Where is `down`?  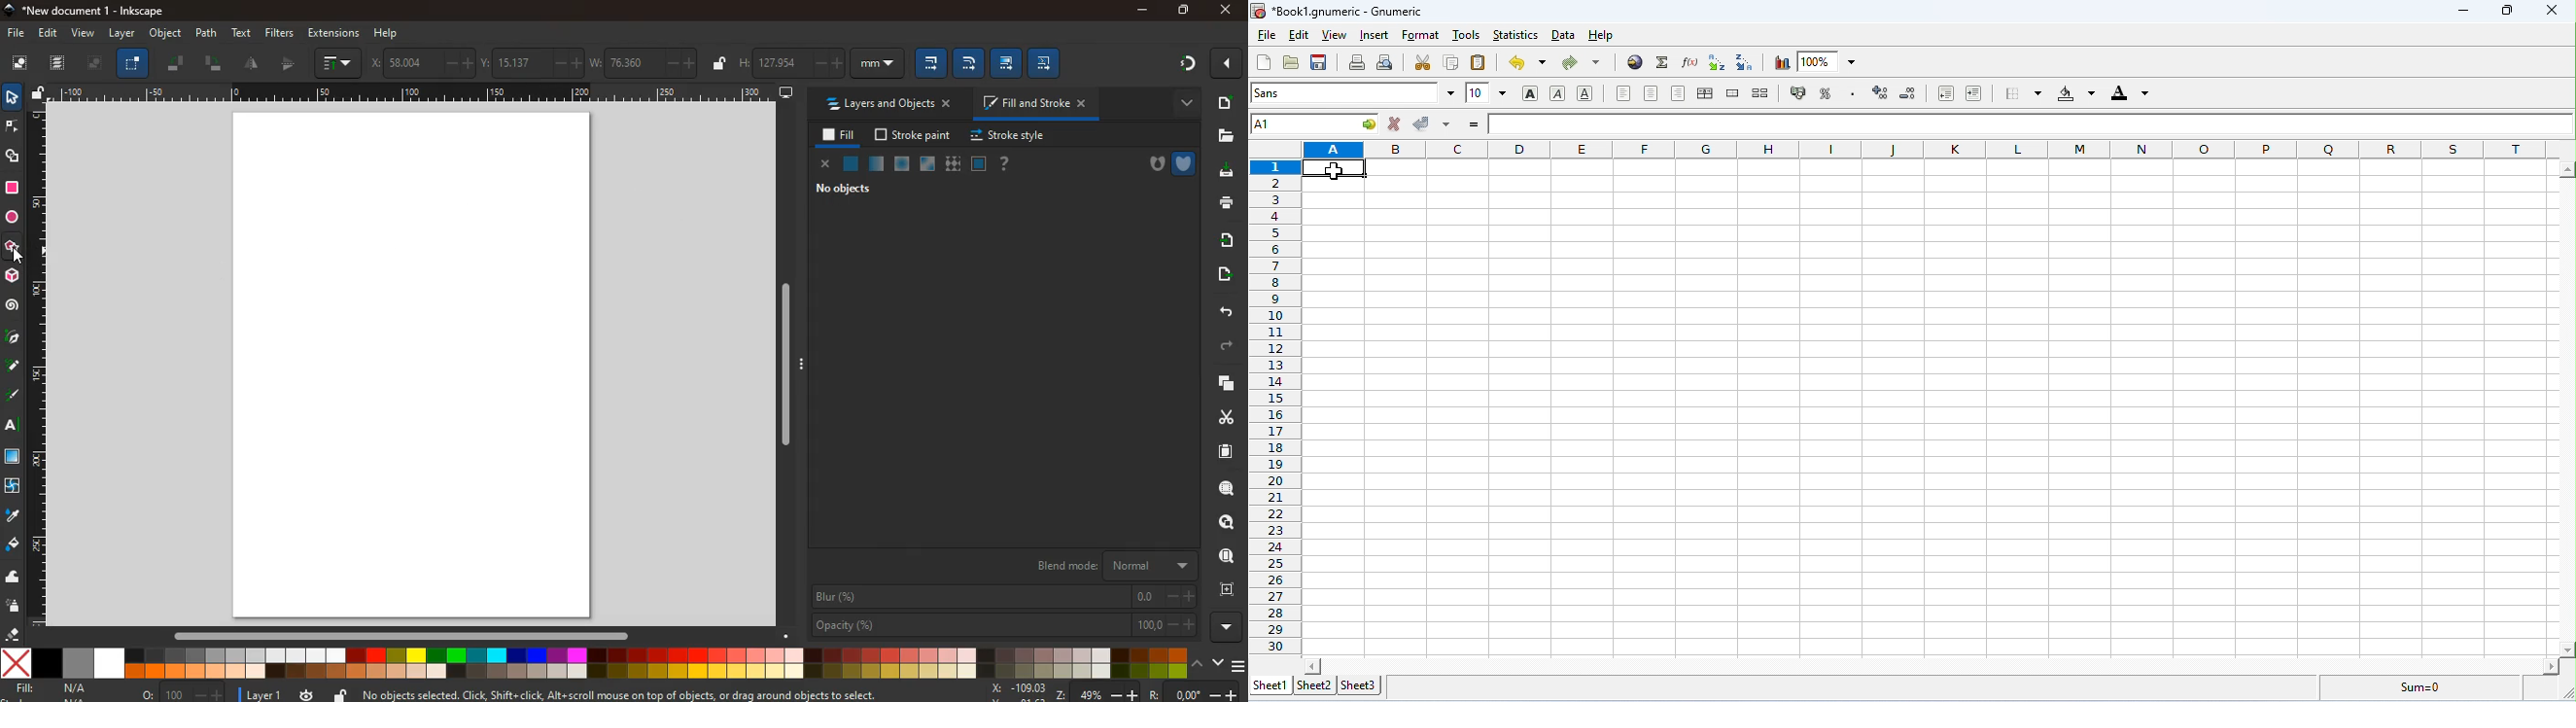 down is located at coordinates (1218, 664).